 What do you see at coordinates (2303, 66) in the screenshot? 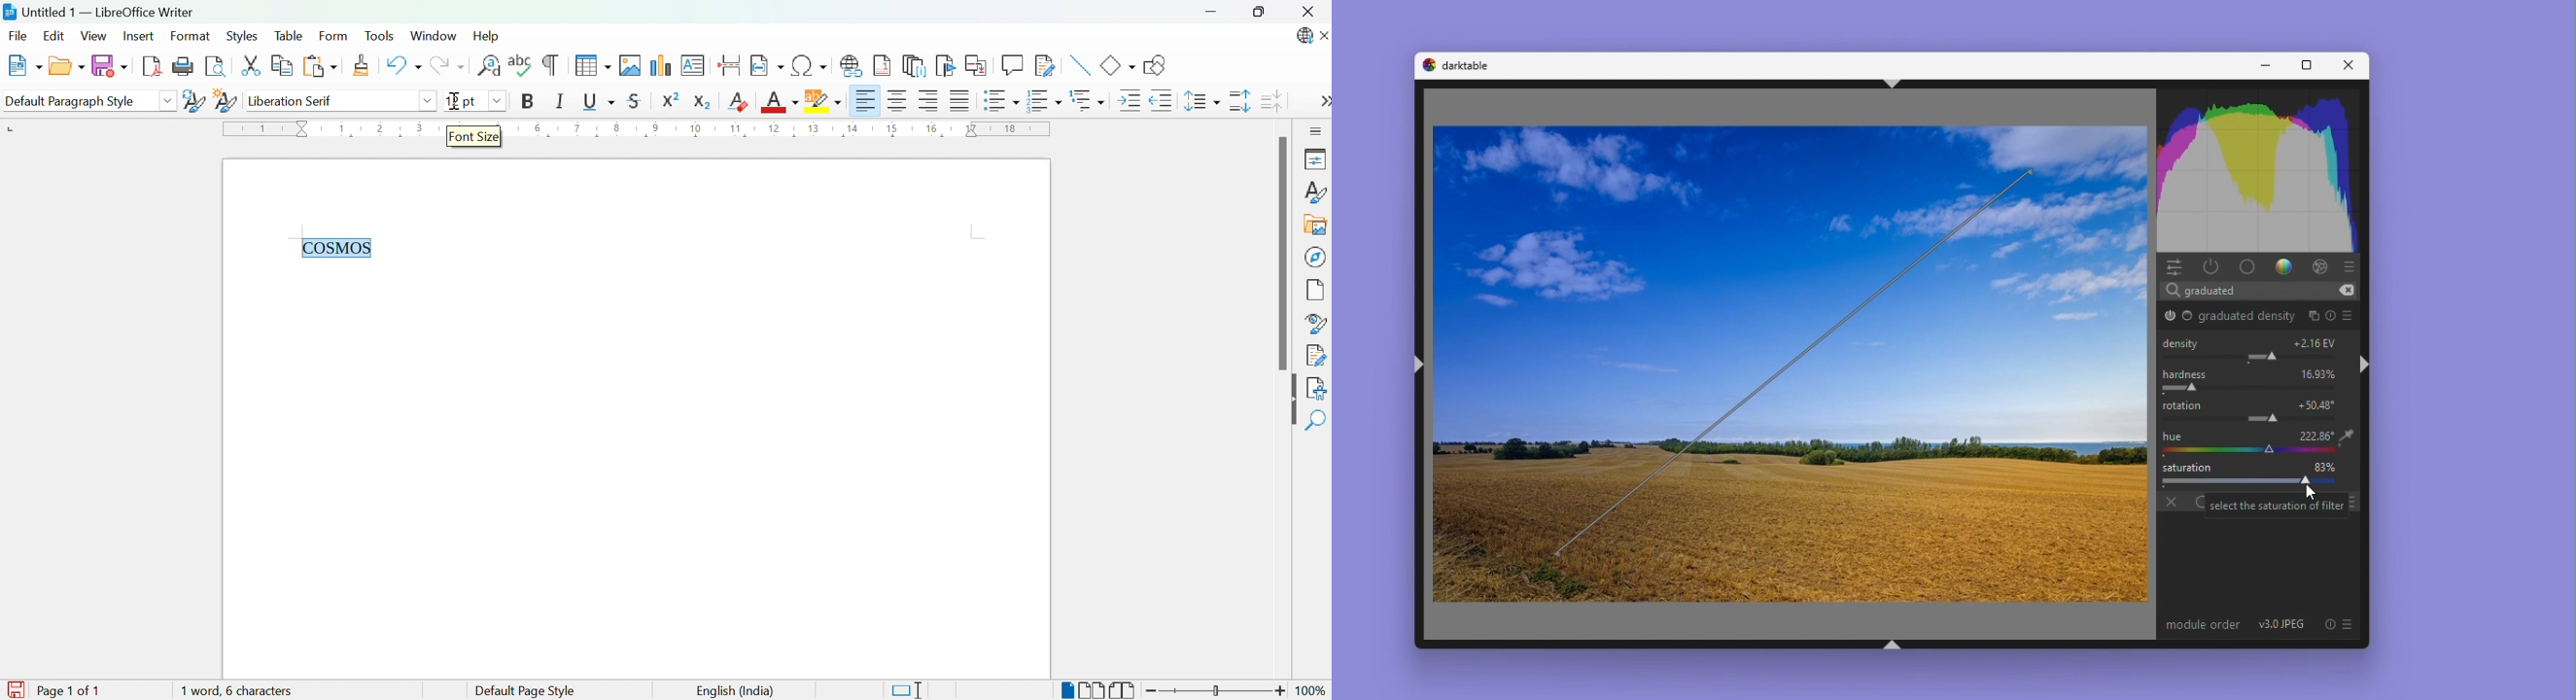
I see `Maximise` at bounding box center [2303, 66].